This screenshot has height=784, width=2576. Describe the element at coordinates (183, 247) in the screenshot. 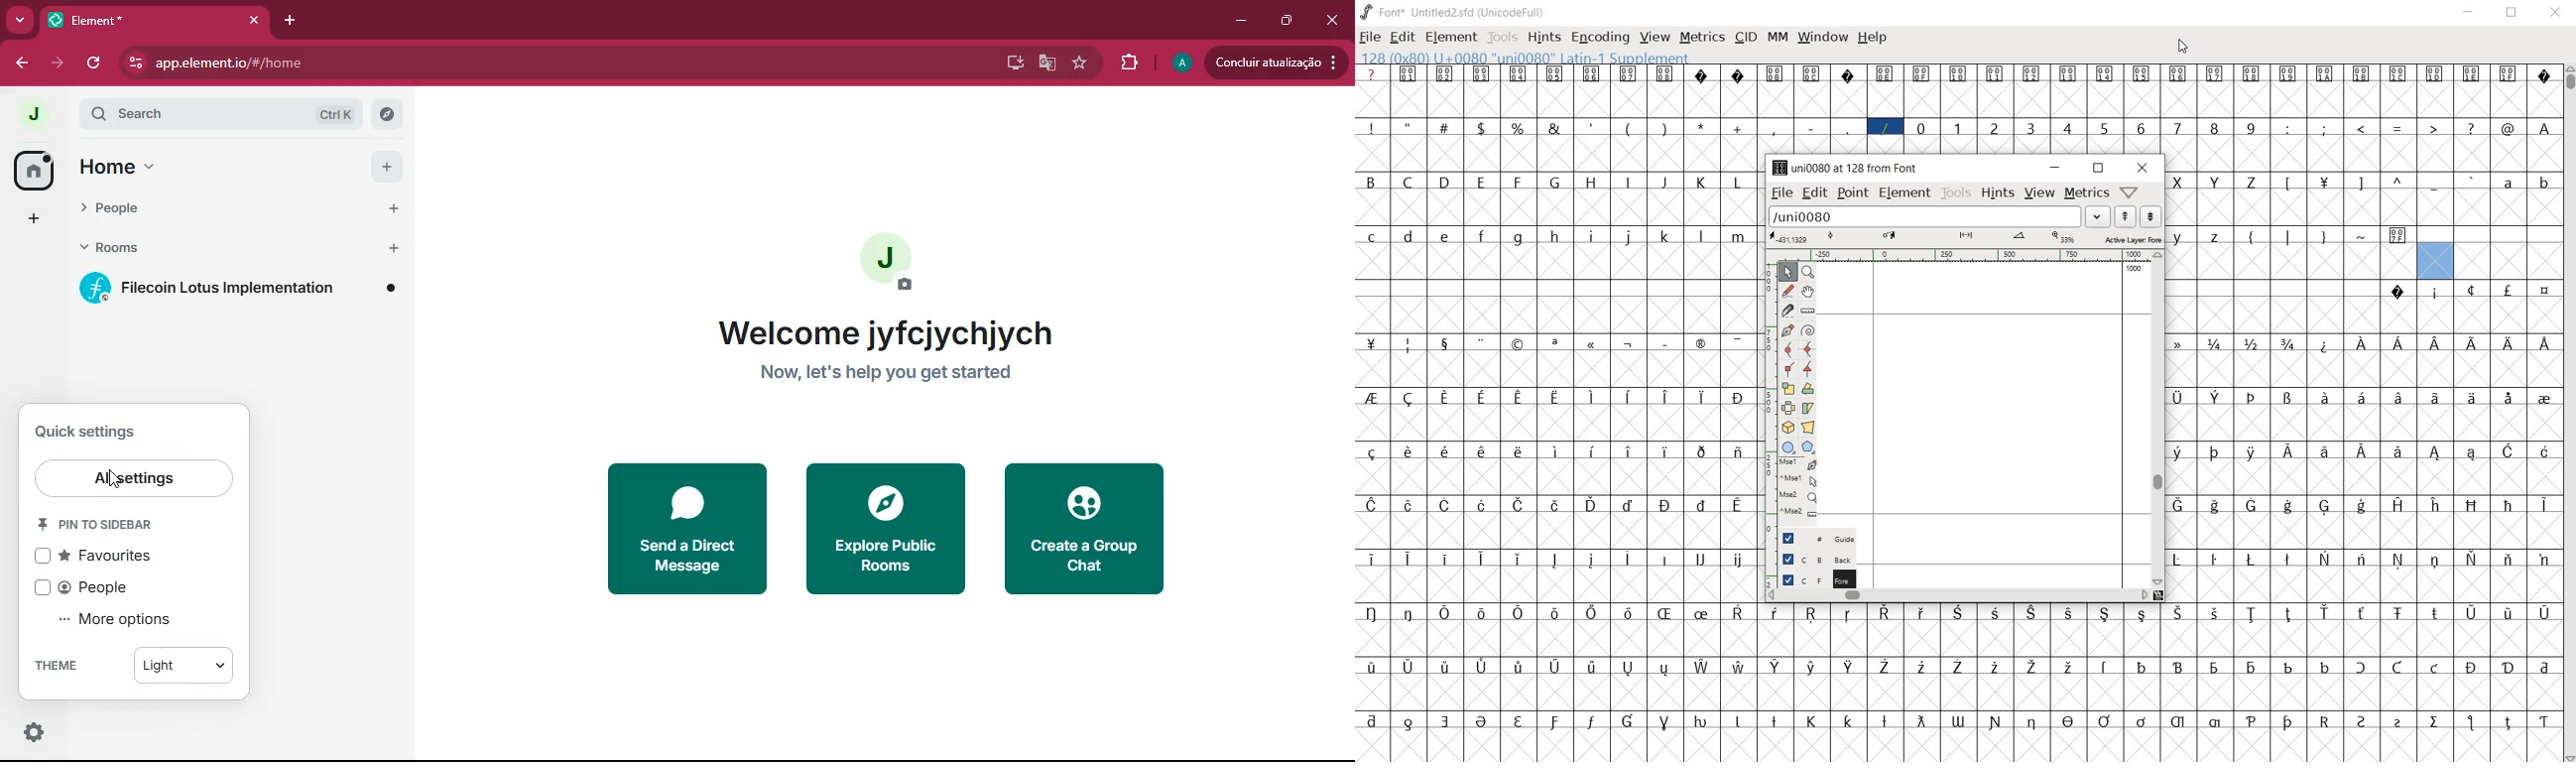

I see `rooms` at that location.